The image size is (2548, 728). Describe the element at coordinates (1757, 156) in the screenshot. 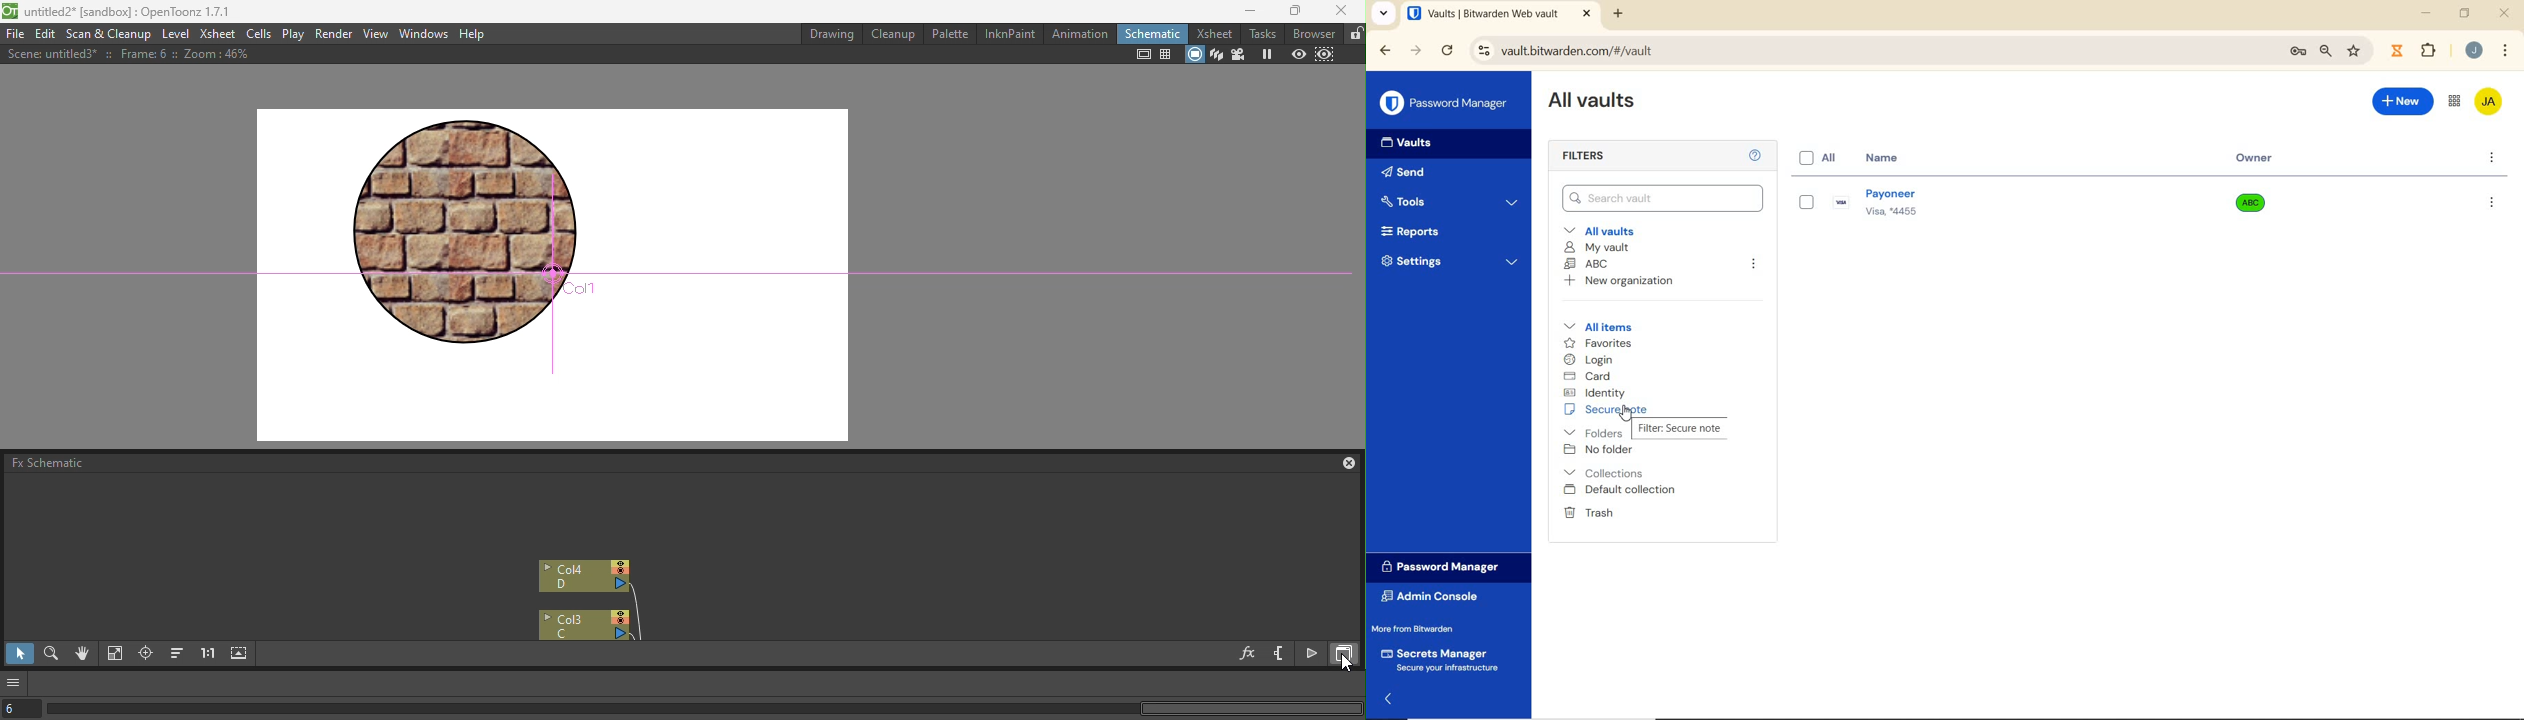

I see `Help` at that location.